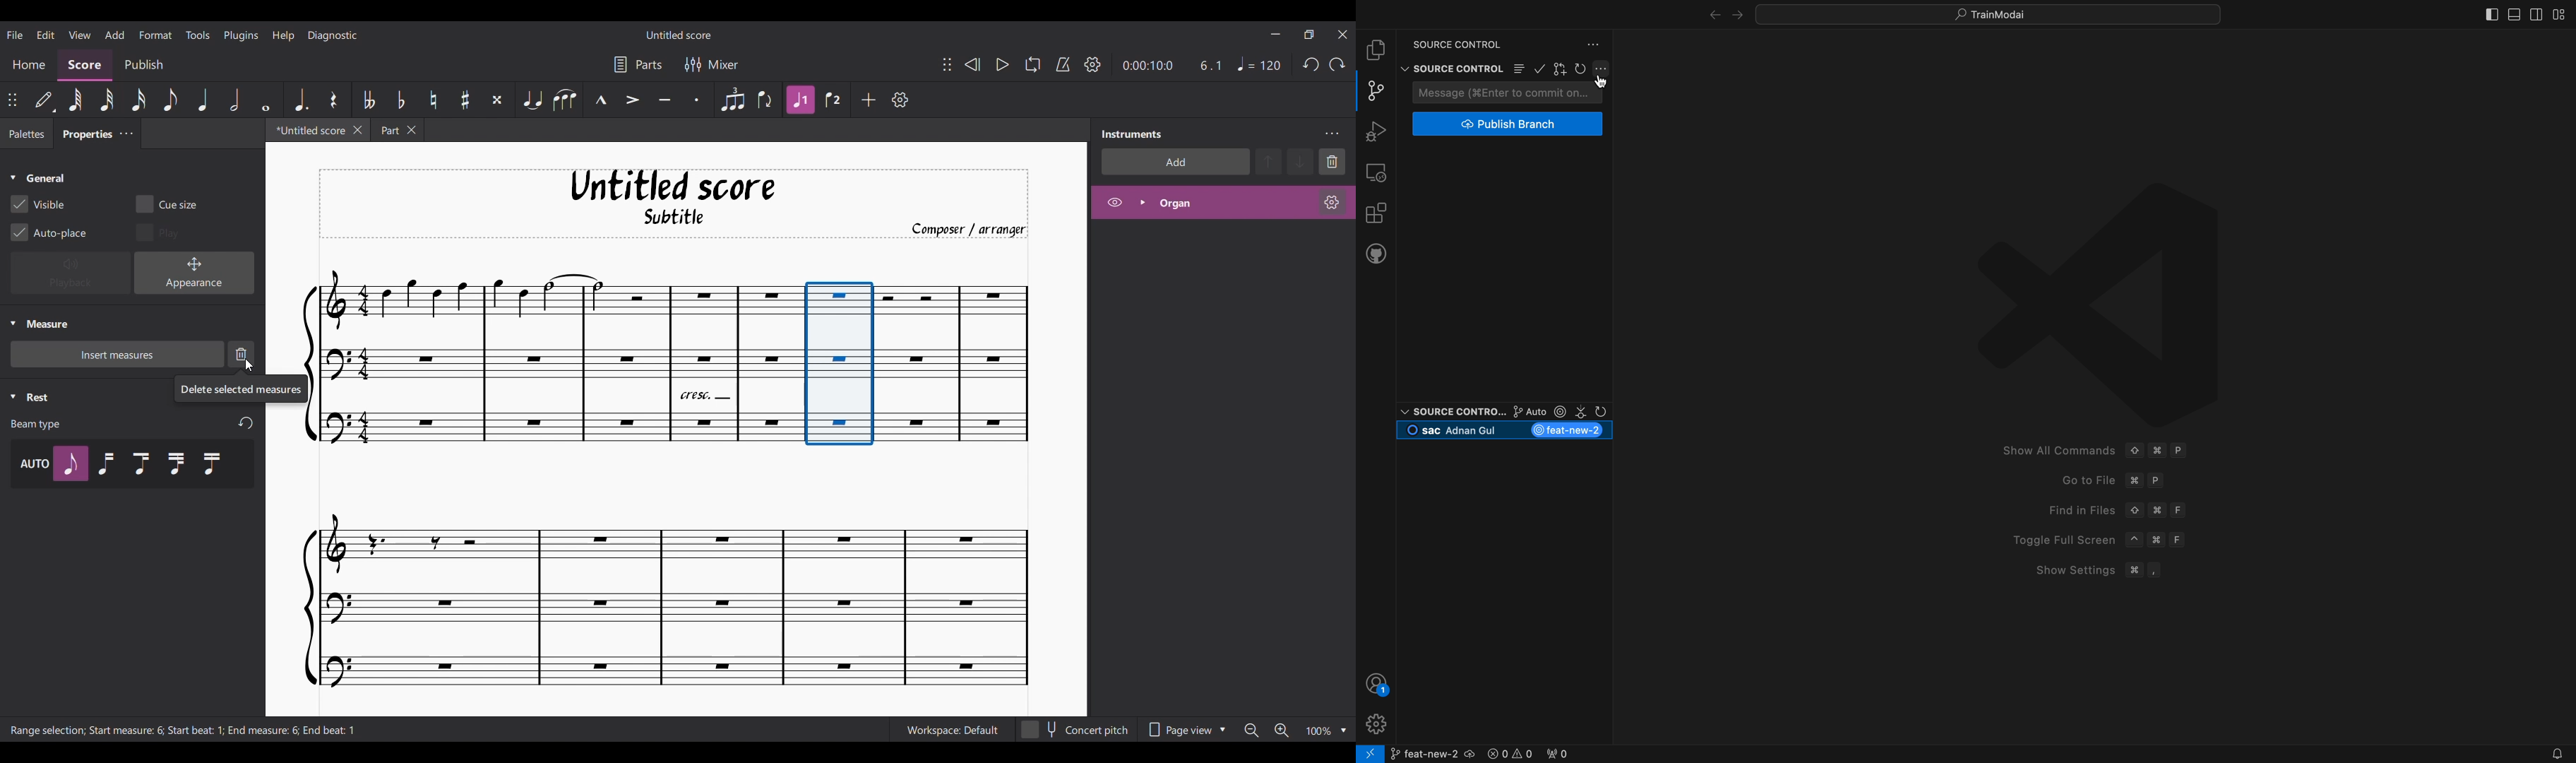 Image resolution: width=2576 pixels, height=784 pixels. I want to click on 16th note, so click(138, 100).